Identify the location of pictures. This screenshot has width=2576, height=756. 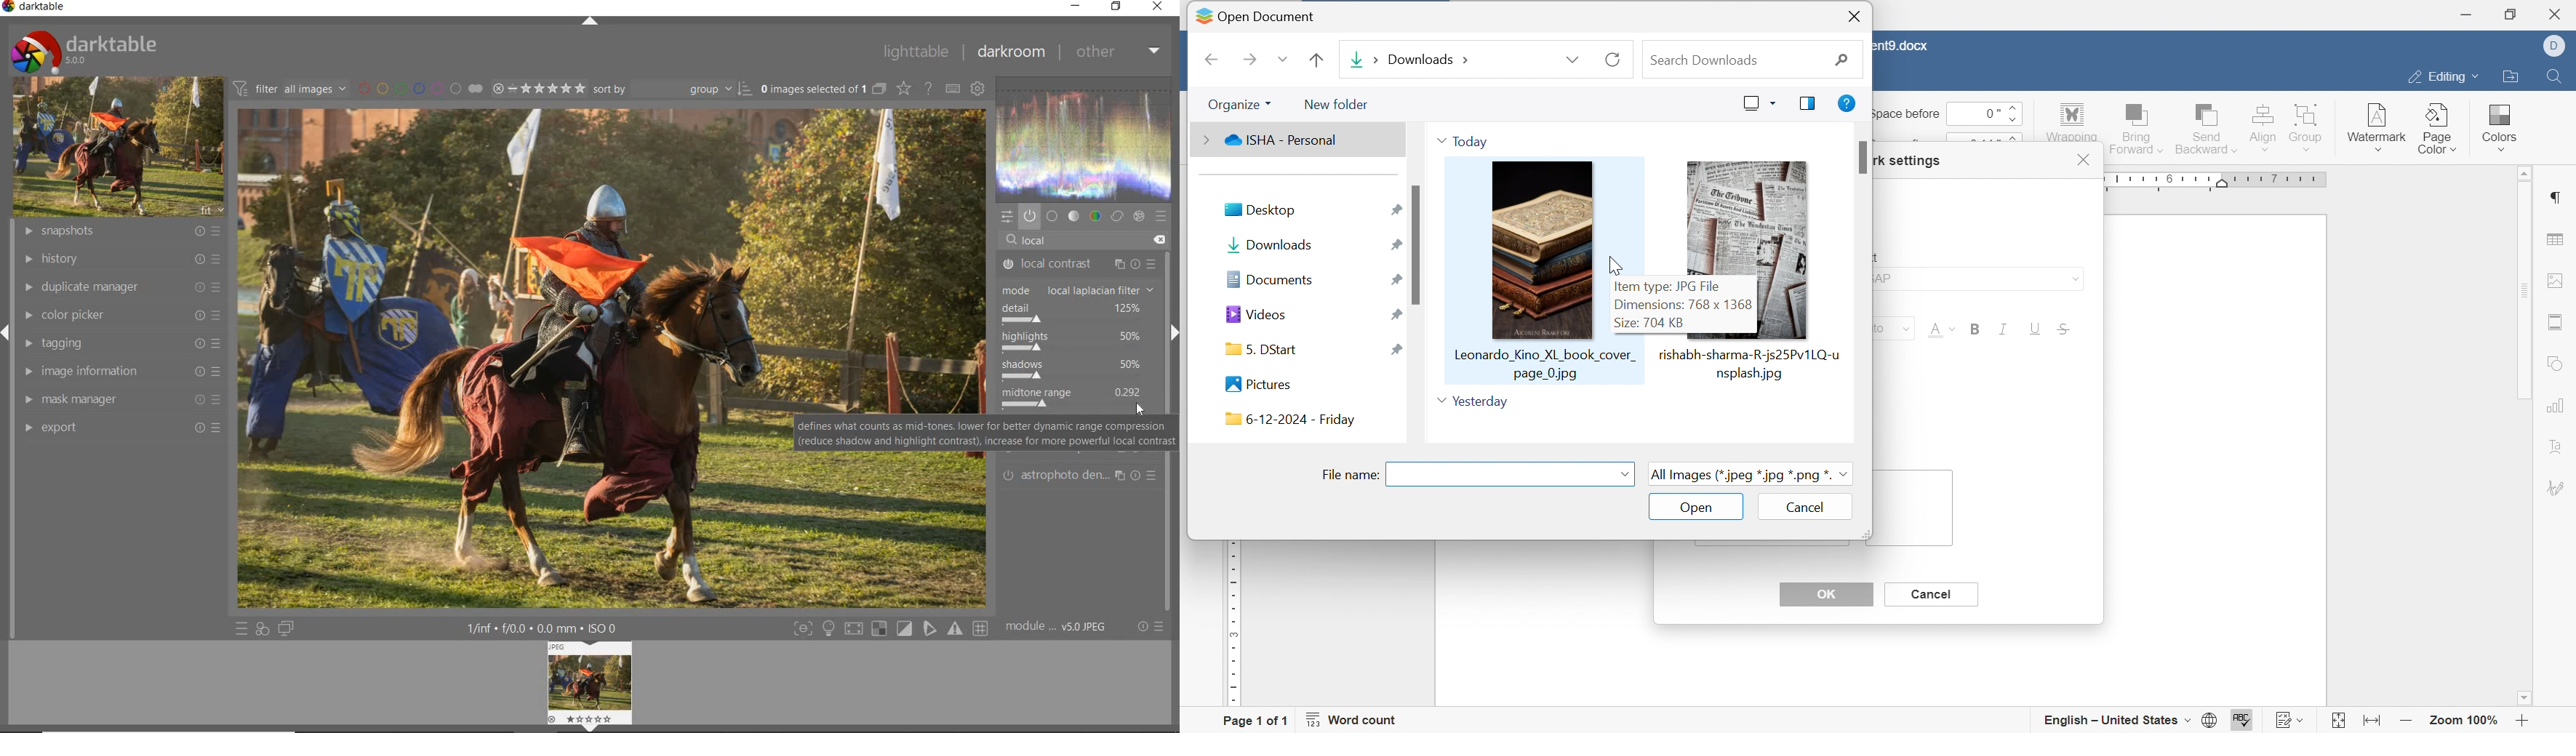
(1259, 384).